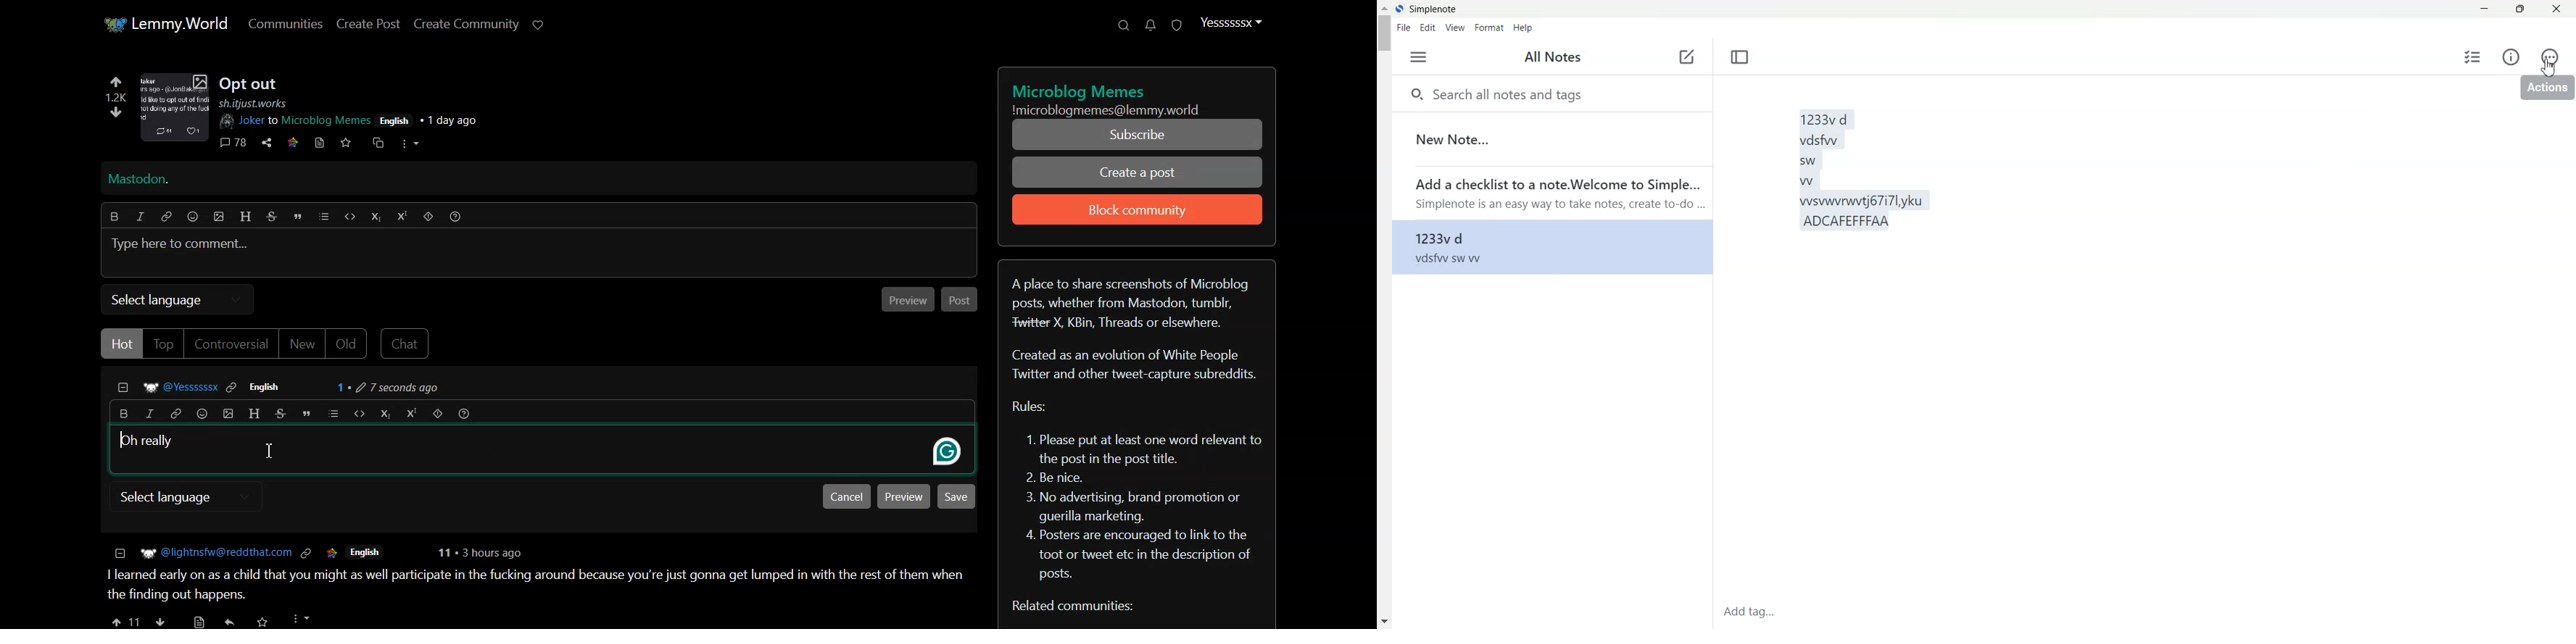 The width and height of the screenshot is (2576, 644). Describe the element at coordinates (278, 414) in the screenshot. I see `Strikethrough` at that location.